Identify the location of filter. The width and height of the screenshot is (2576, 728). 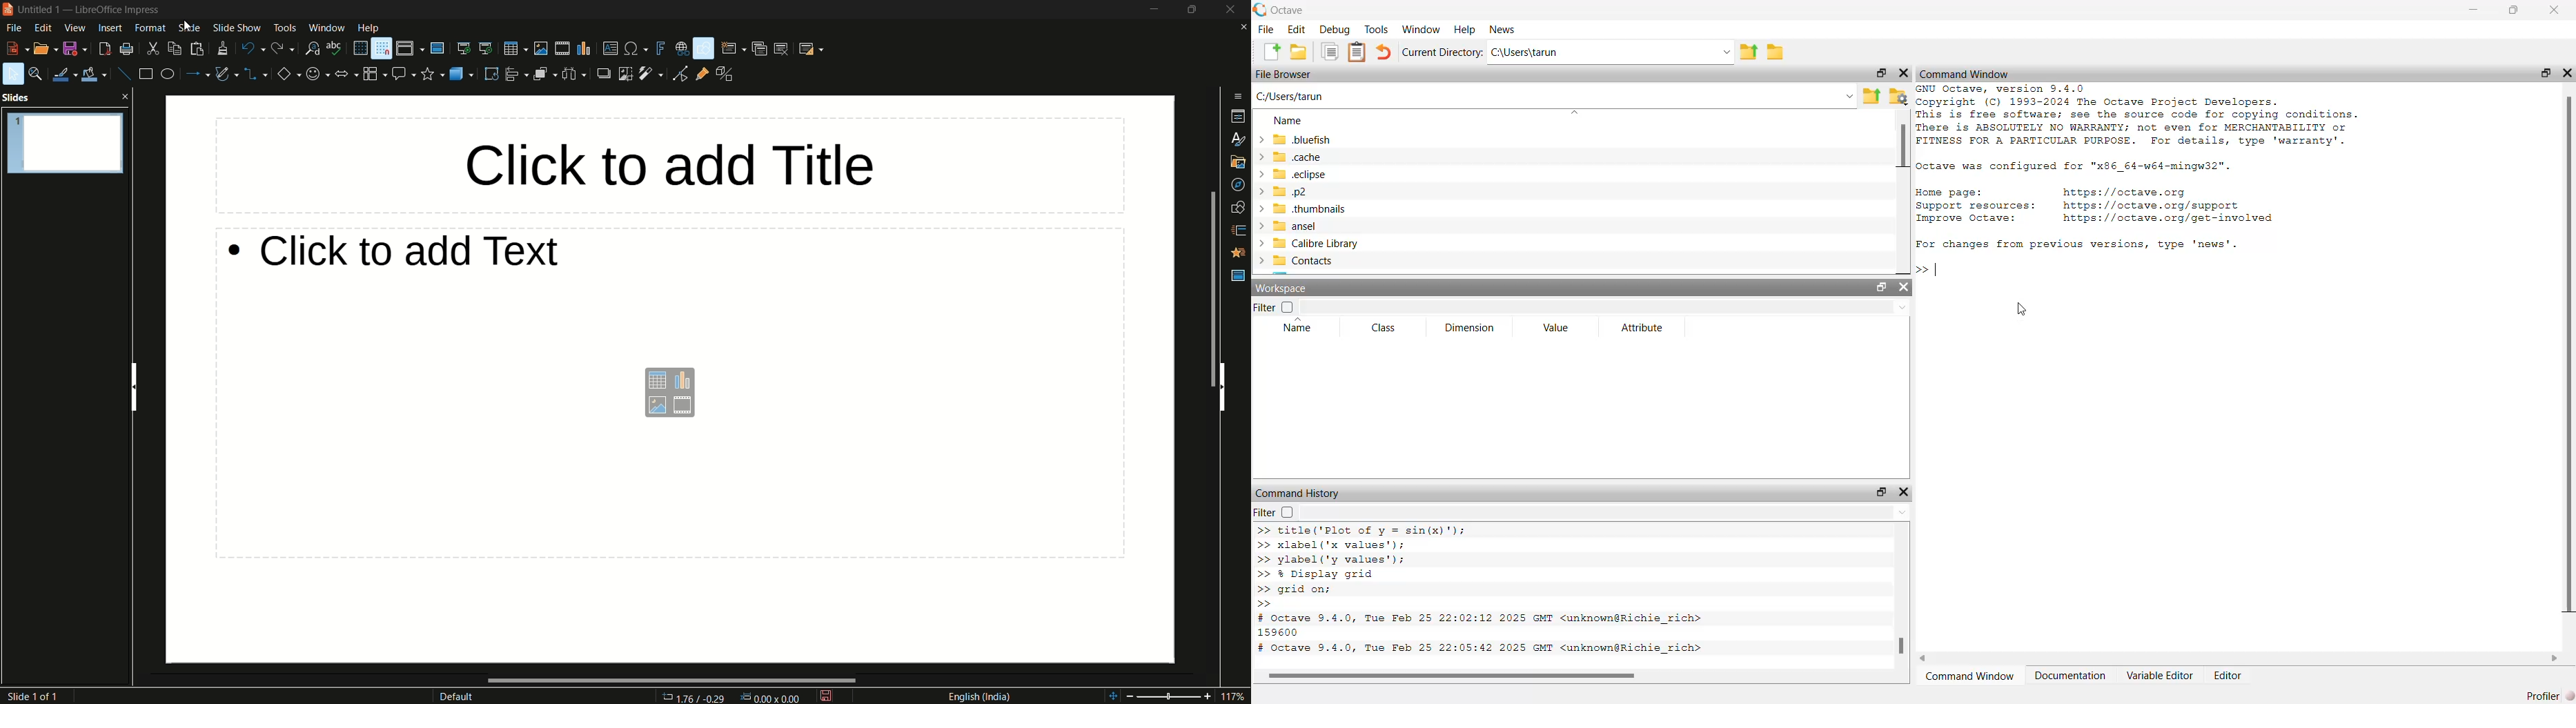
(651, 74).